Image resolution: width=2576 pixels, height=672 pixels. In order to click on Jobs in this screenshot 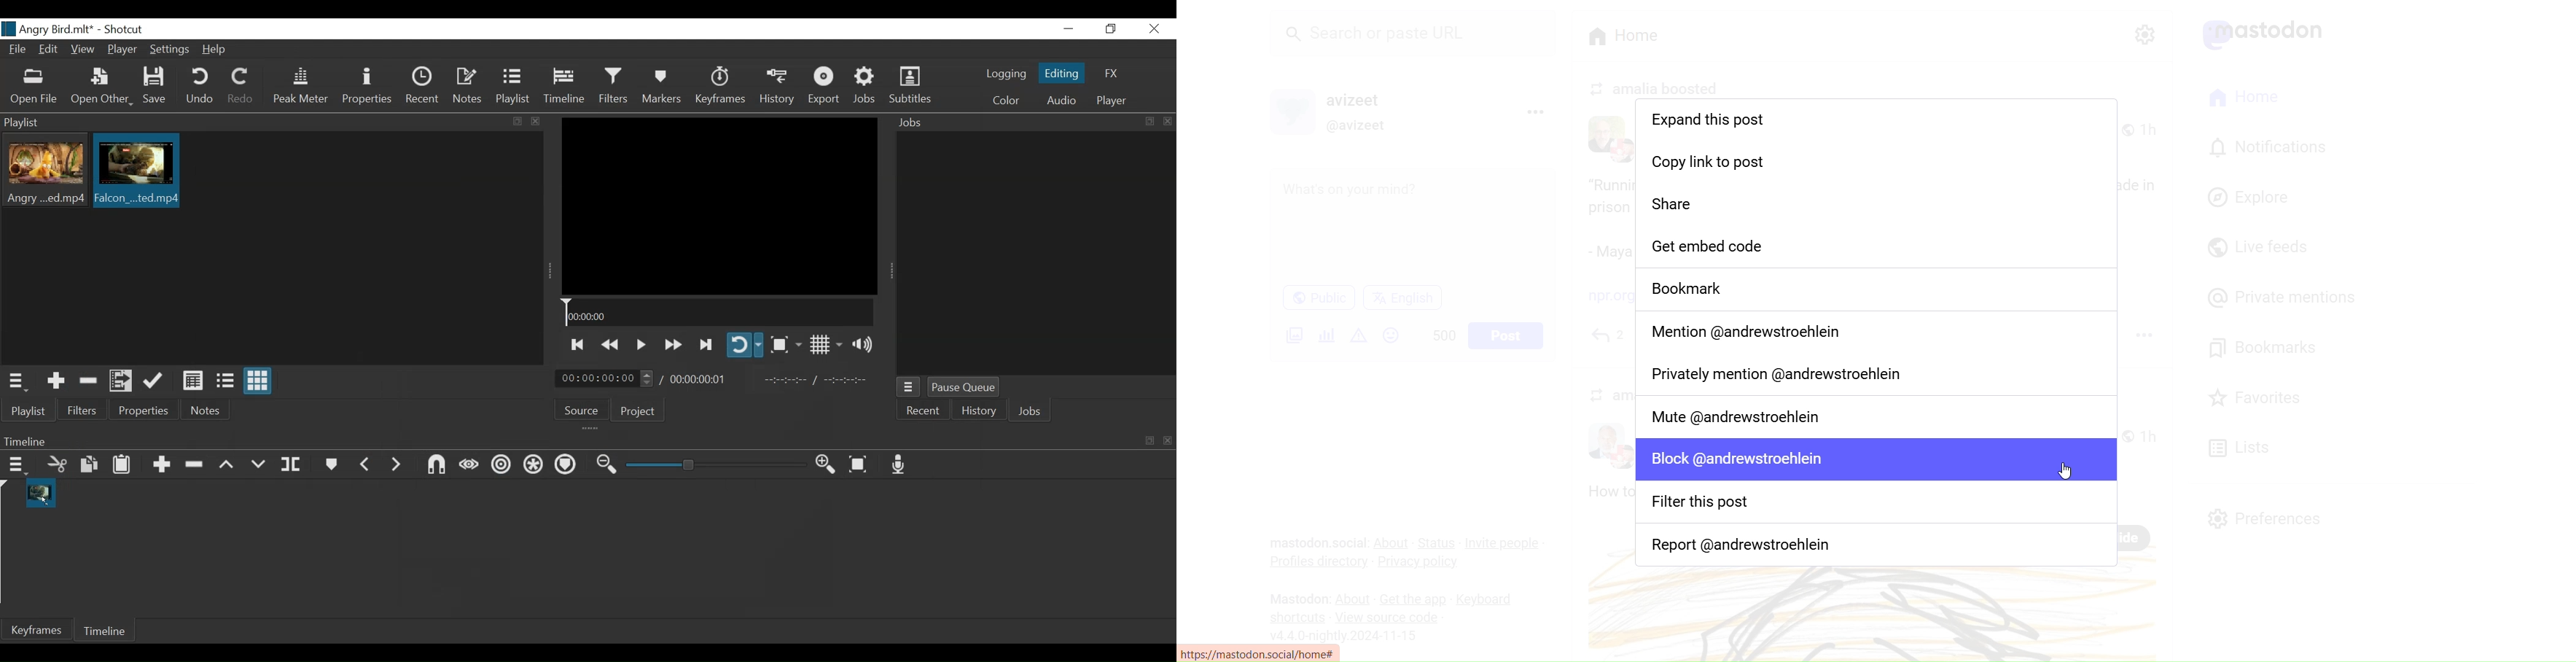, I will do `click(914, 123)`.